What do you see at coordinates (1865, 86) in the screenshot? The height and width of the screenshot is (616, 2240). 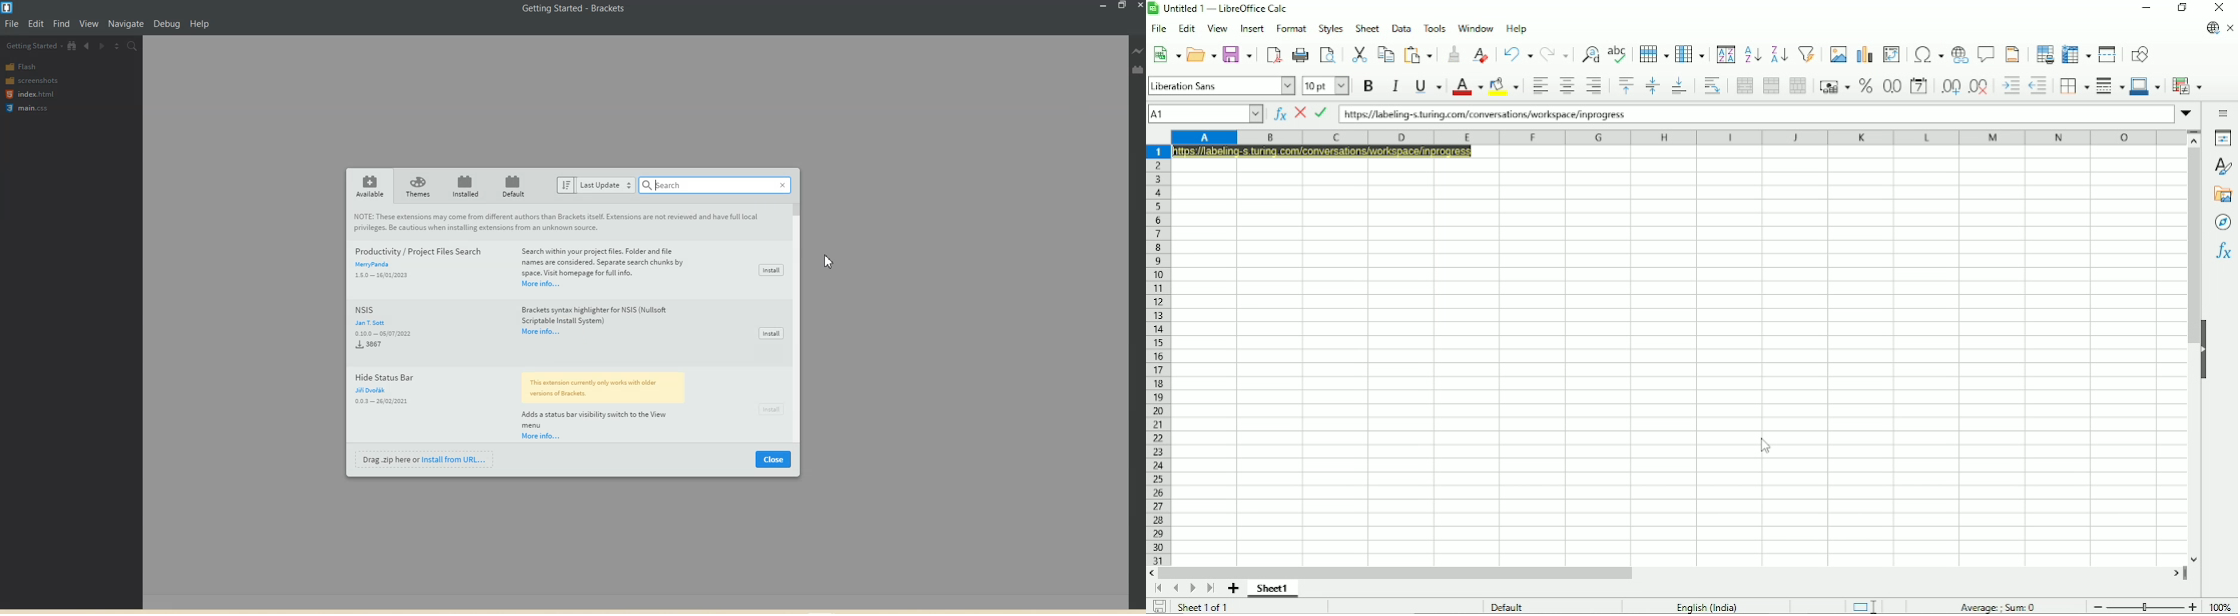 I see `Format as number` at bounding box center [1865, 86].